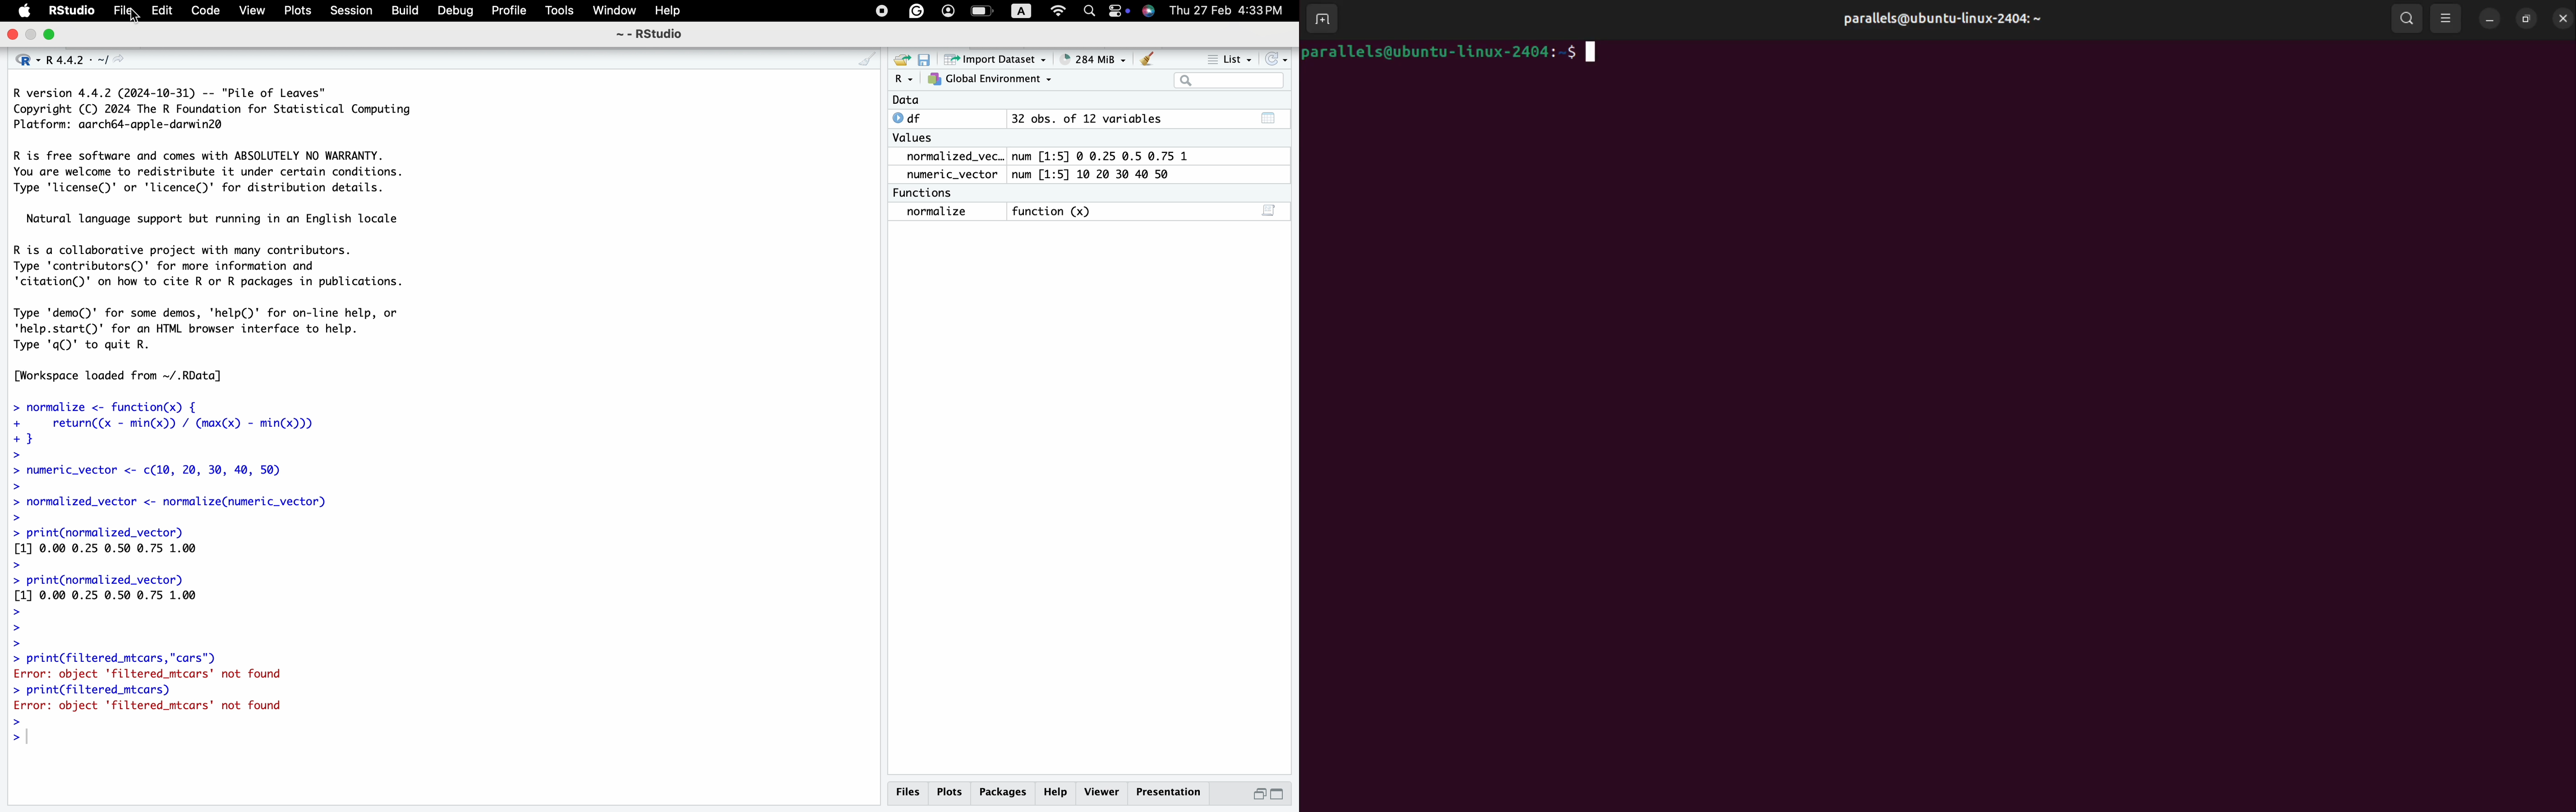  What do you see at coordinates (916, 139) in the screenshot?
I see `Values` at bounding box center [916, 139].